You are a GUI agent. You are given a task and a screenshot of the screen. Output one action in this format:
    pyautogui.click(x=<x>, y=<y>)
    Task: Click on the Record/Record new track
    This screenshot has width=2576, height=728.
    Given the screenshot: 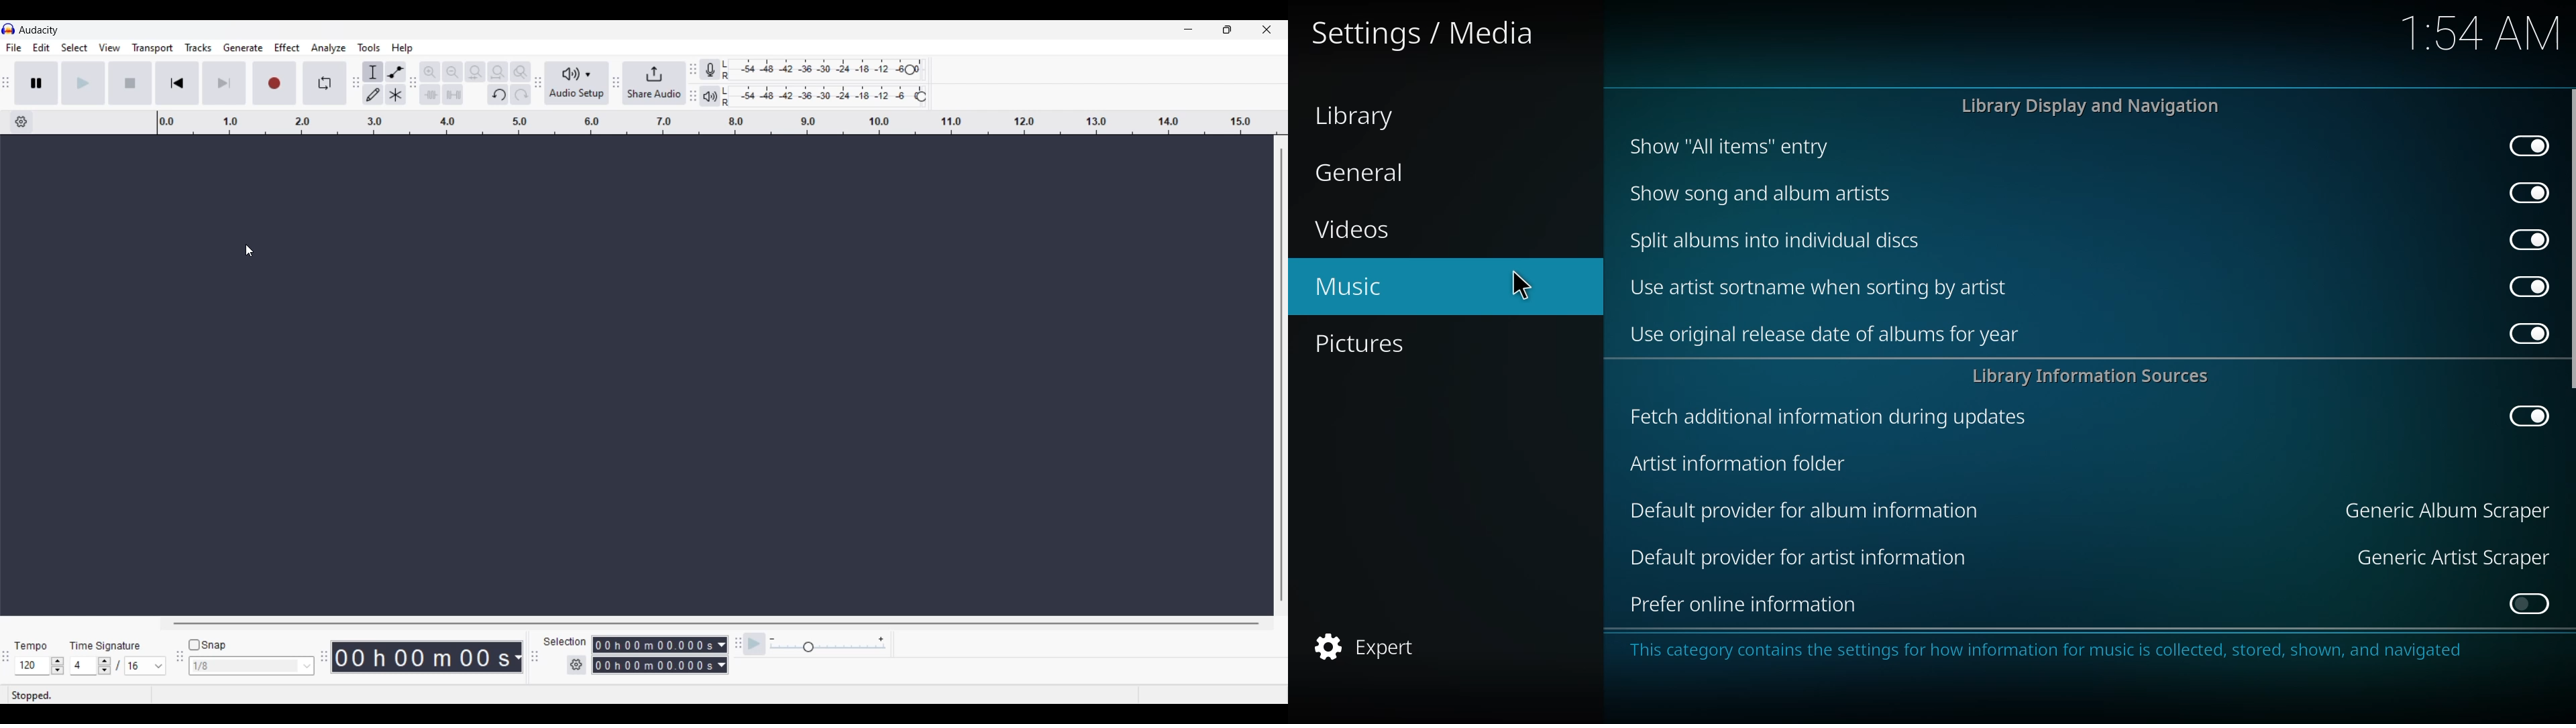 What is the action you would take?
    pyautogui.click(x=275, y=82)
    